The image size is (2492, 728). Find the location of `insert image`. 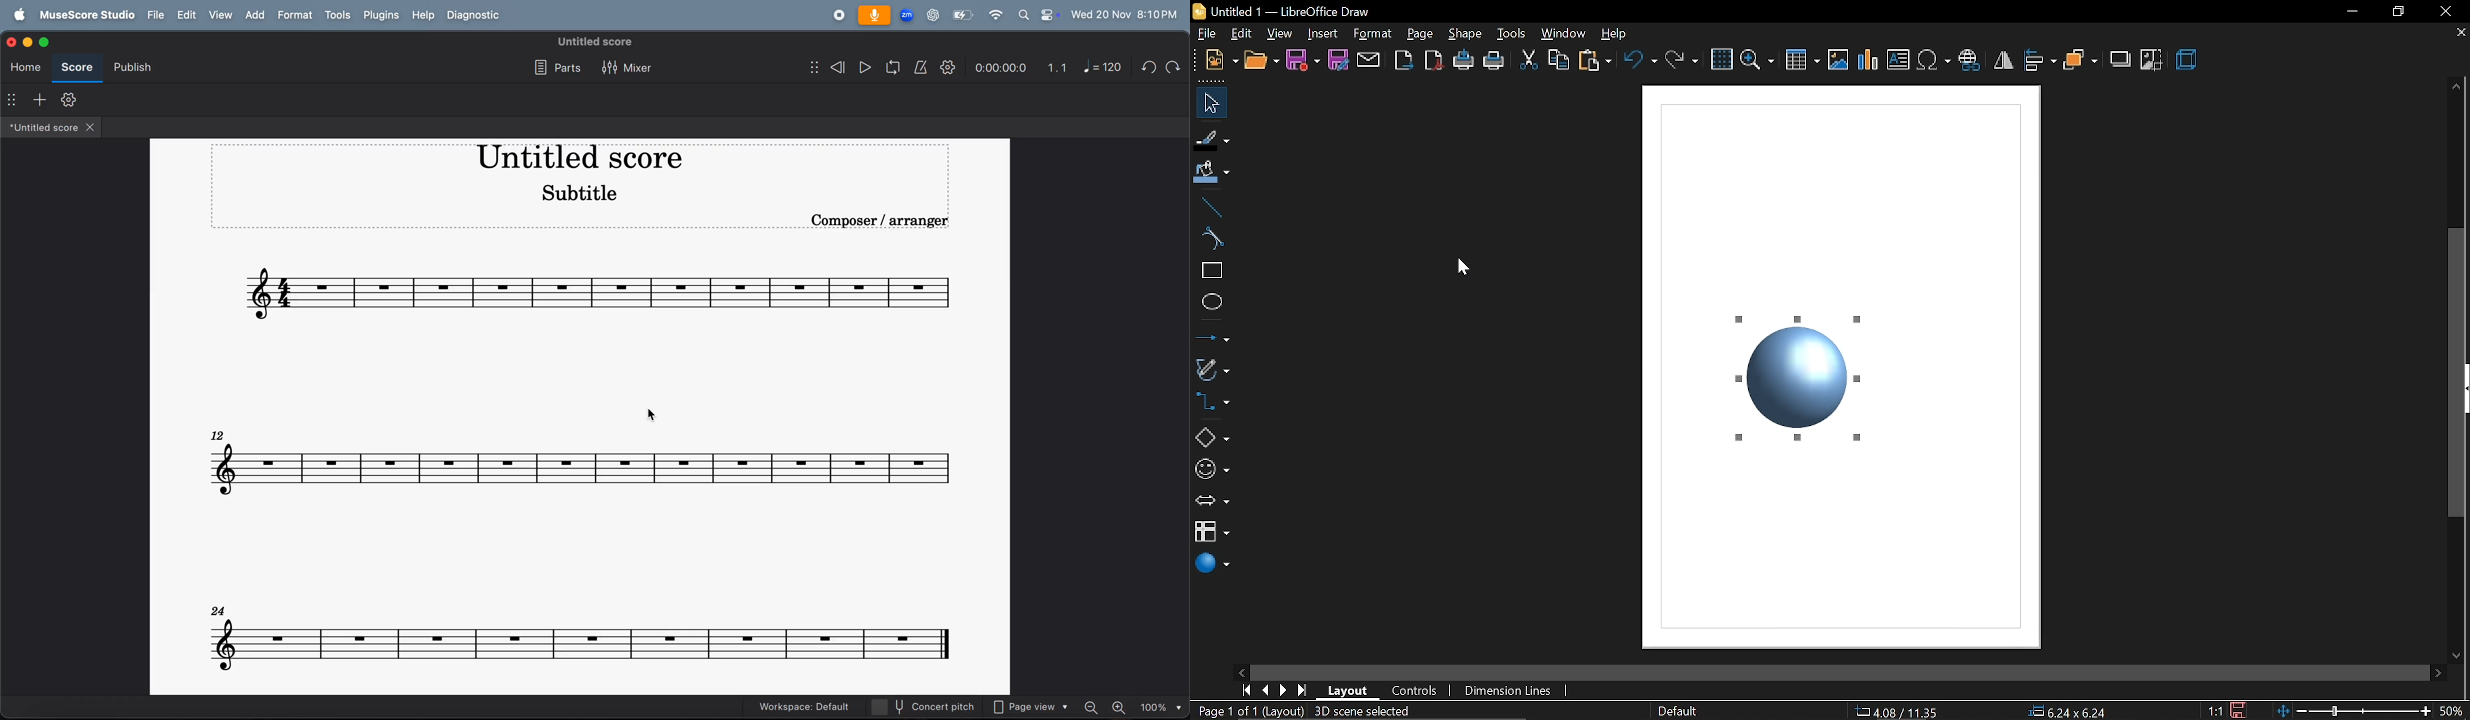

insert image is located at coordinates (1838, 59).